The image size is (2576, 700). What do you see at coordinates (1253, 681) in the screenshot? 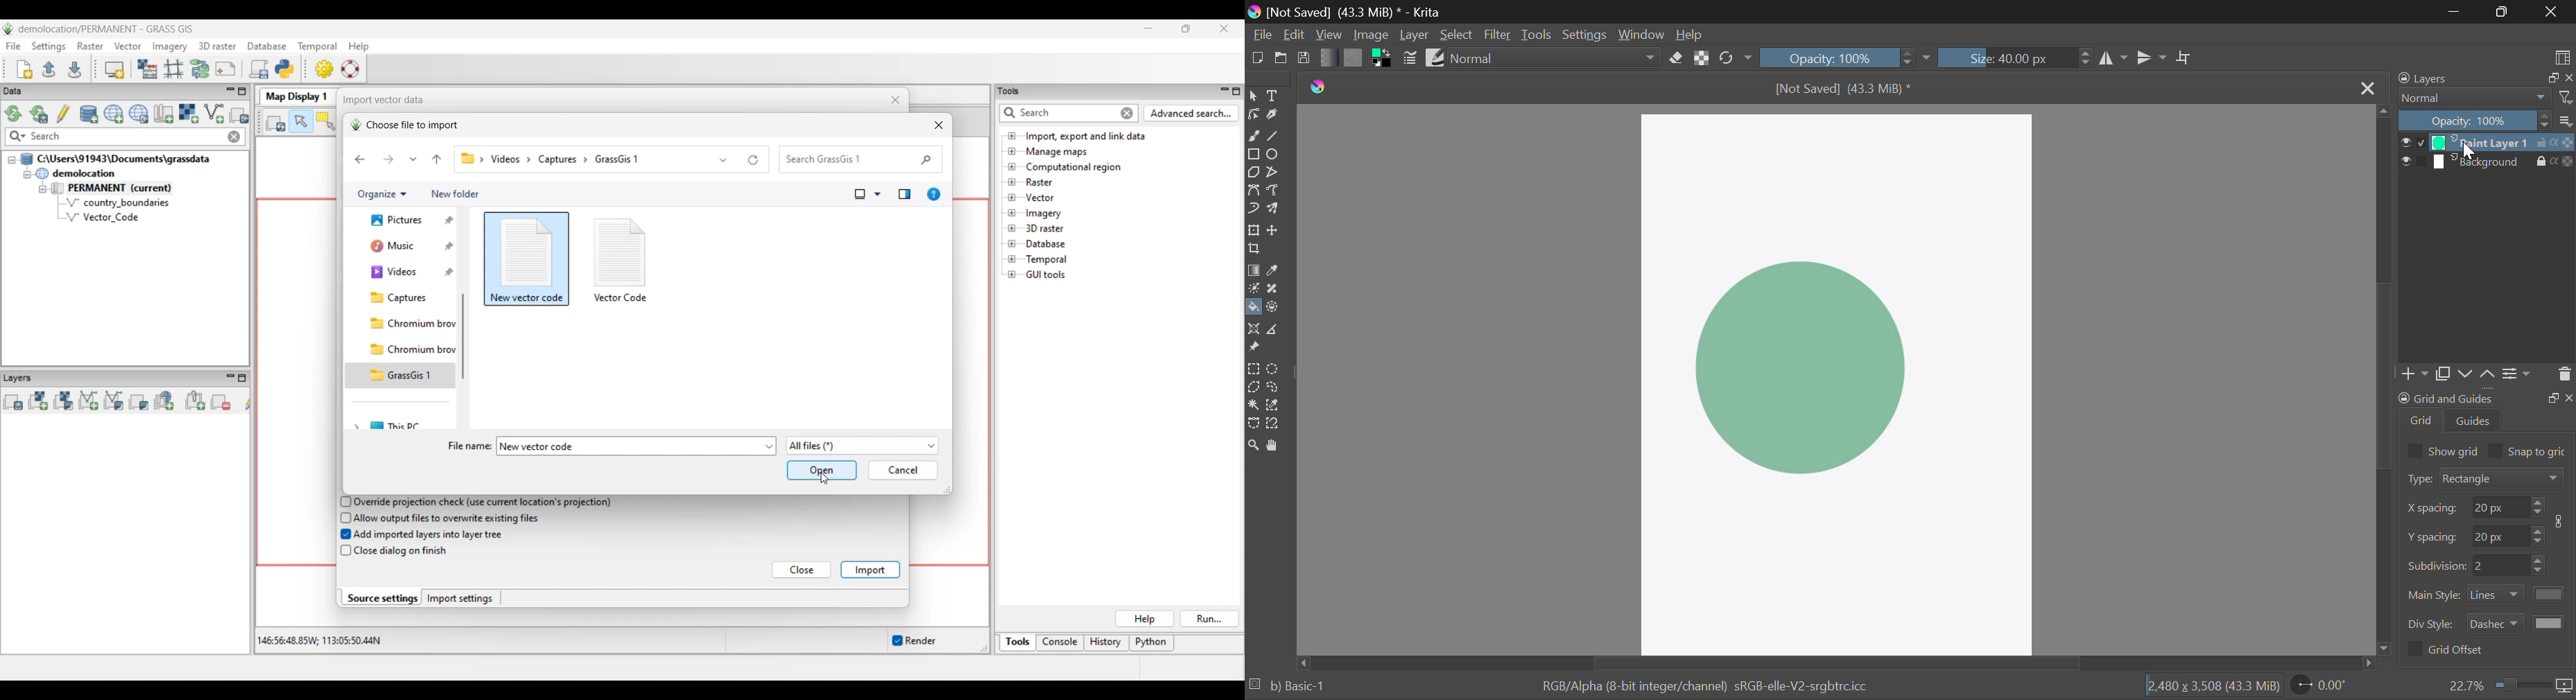
I see `loading` at bounding box center [1253, 681].